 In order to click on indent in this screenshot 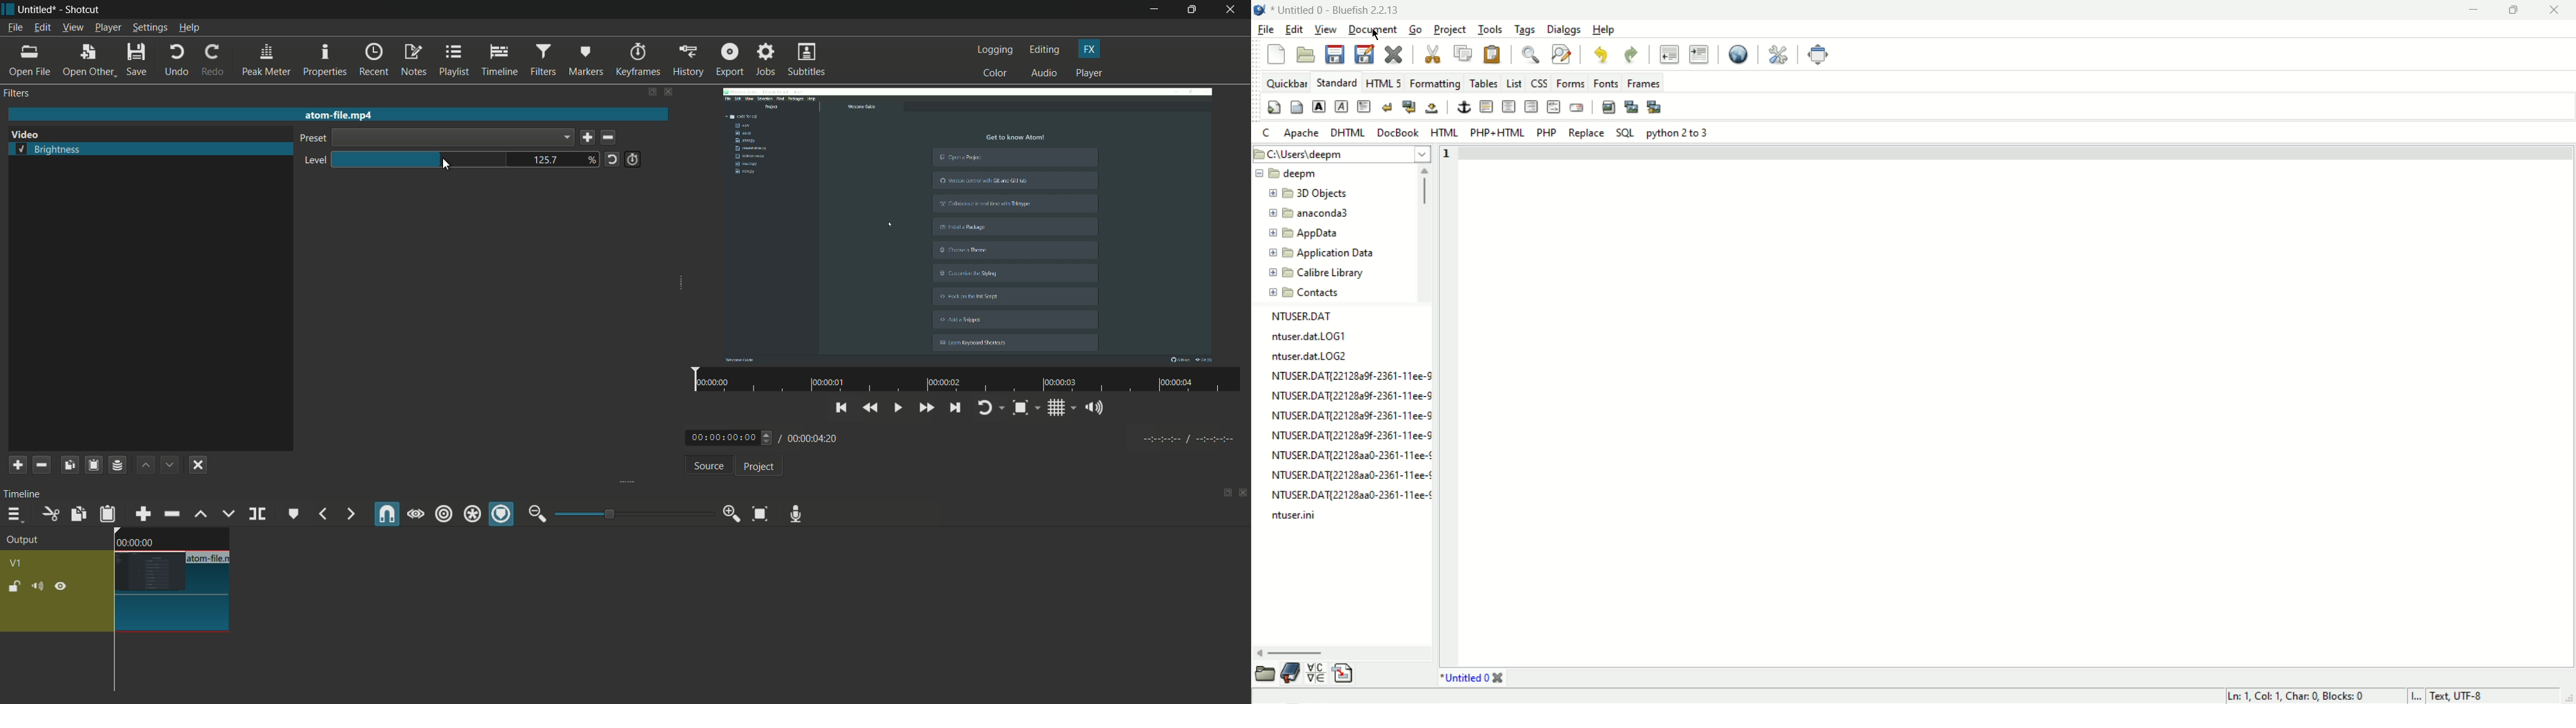, I will do `click(1702, 56)`.